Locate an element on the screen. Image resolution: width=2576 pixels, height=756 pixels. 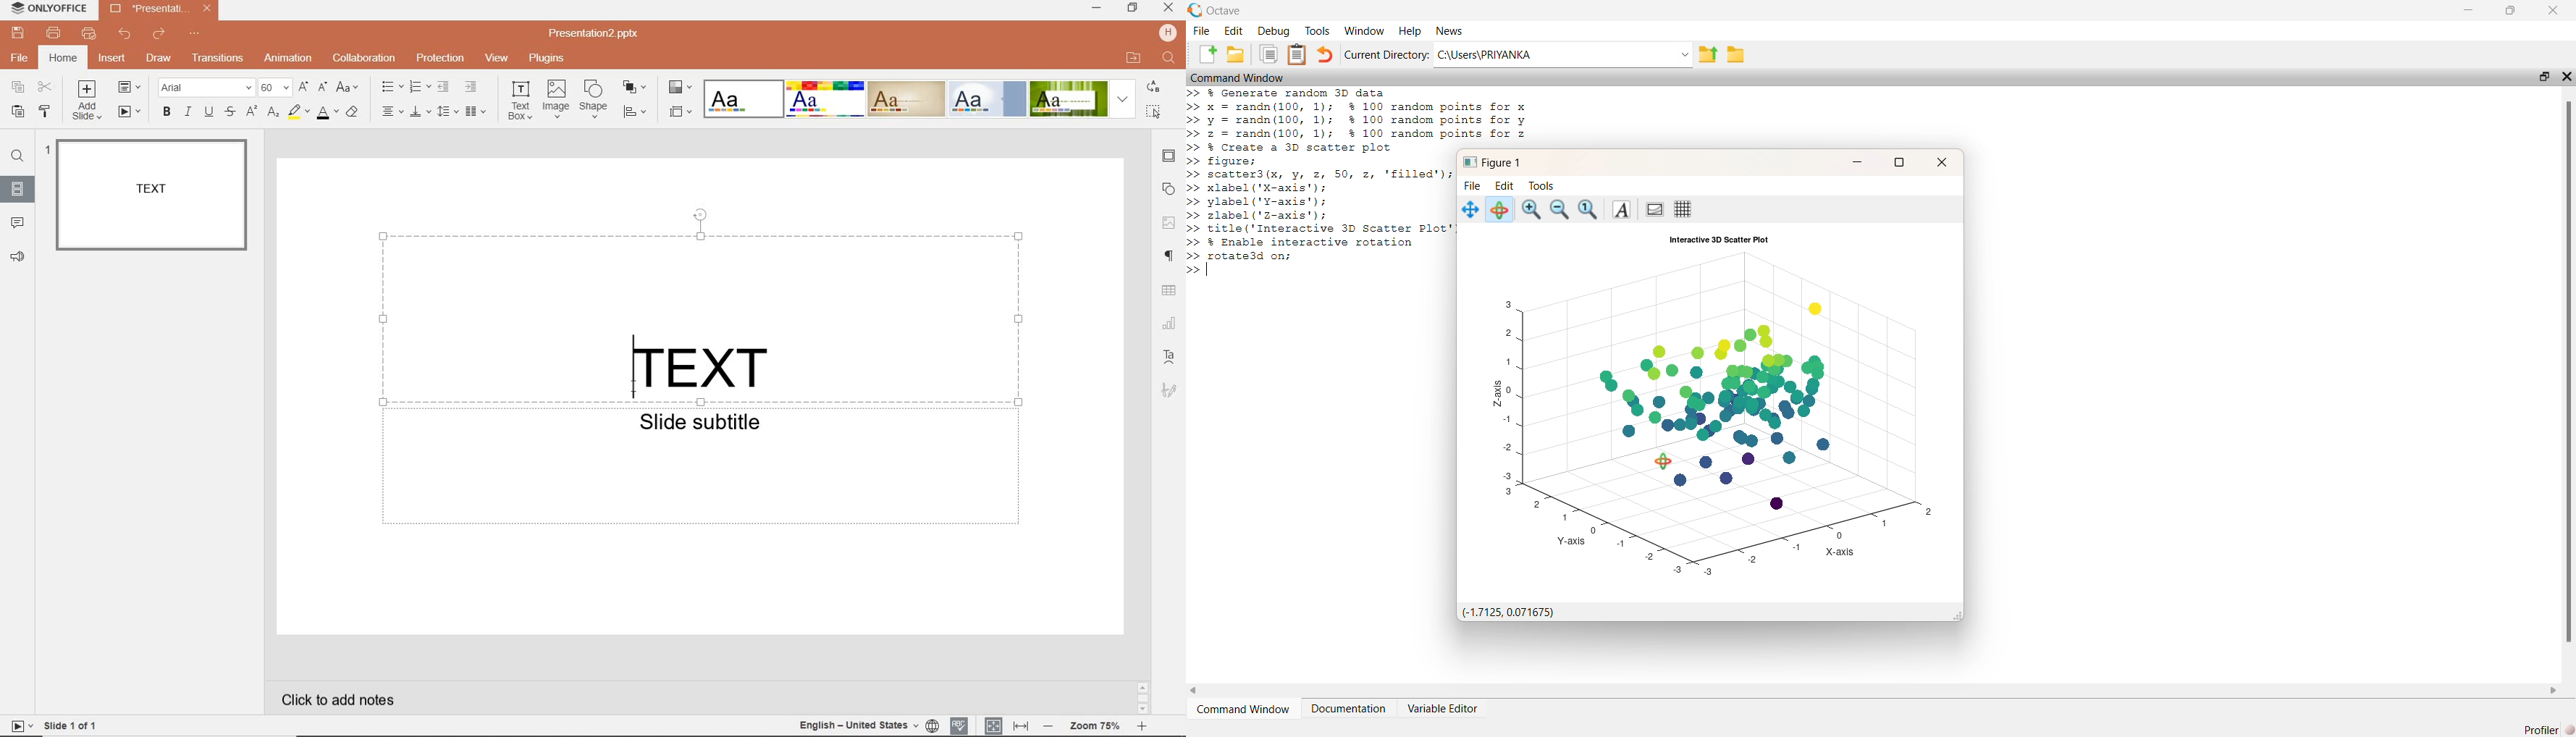
ARRANGE SHAPE is located at coordinates (635, 88).